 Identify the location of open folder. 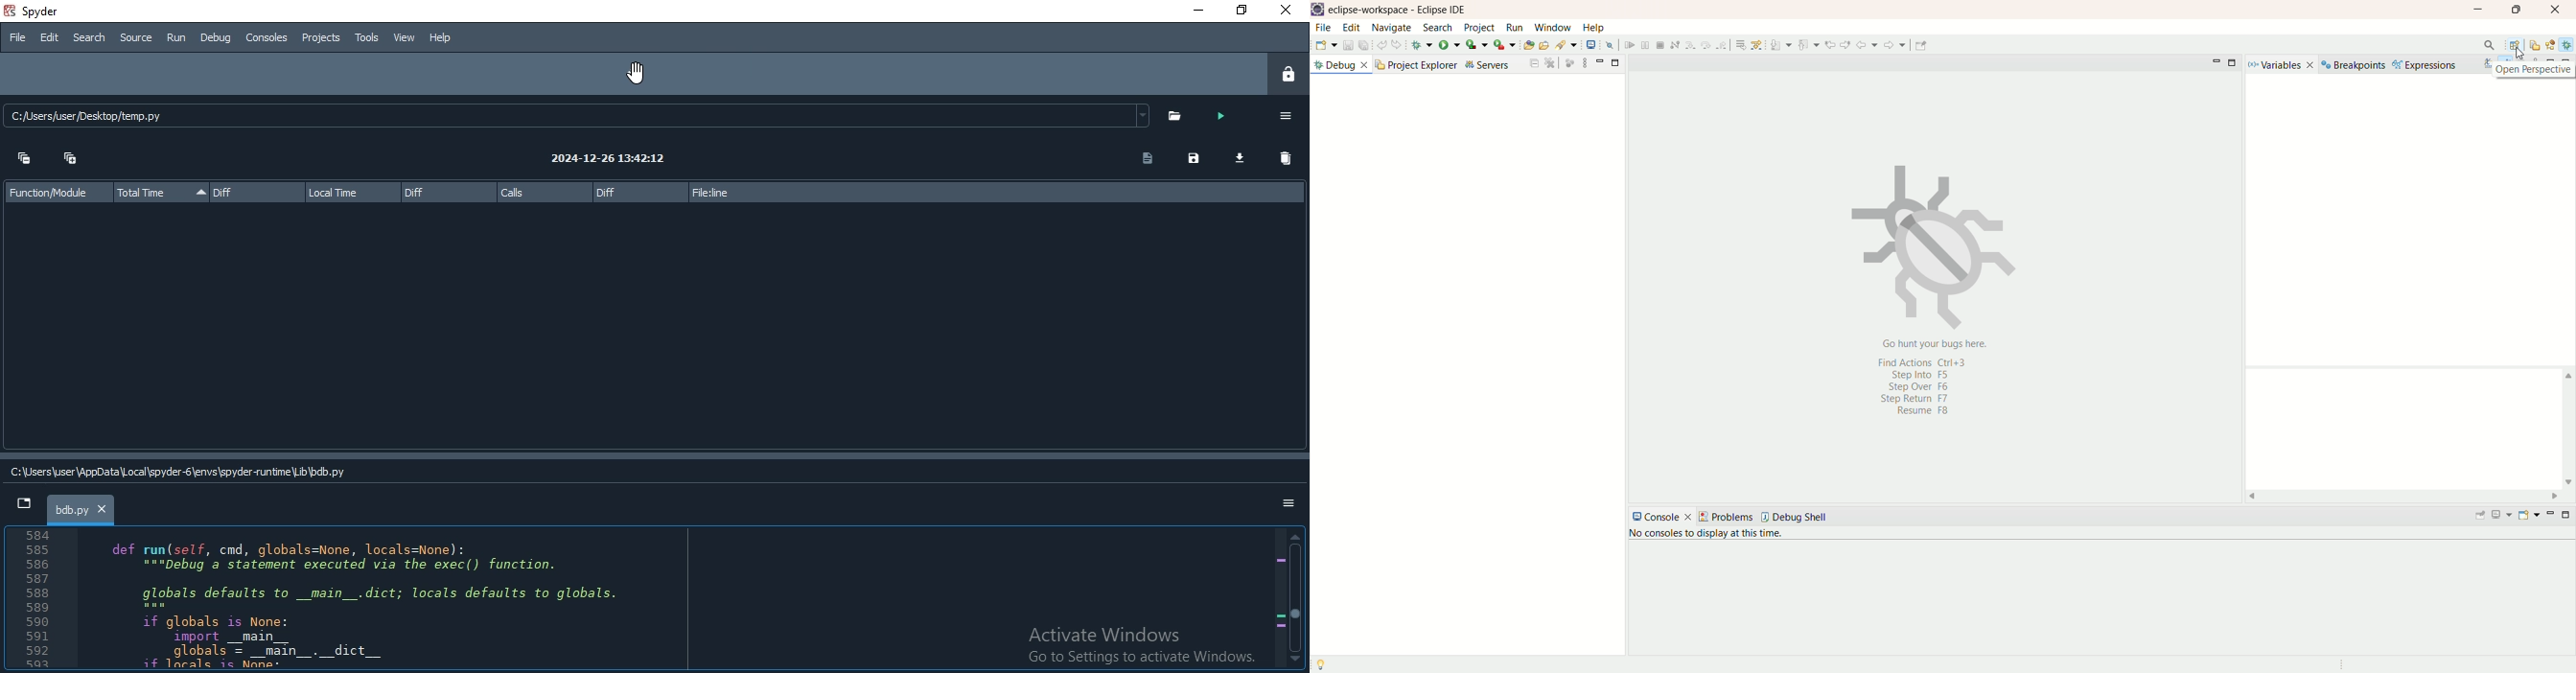
(1176, 116).